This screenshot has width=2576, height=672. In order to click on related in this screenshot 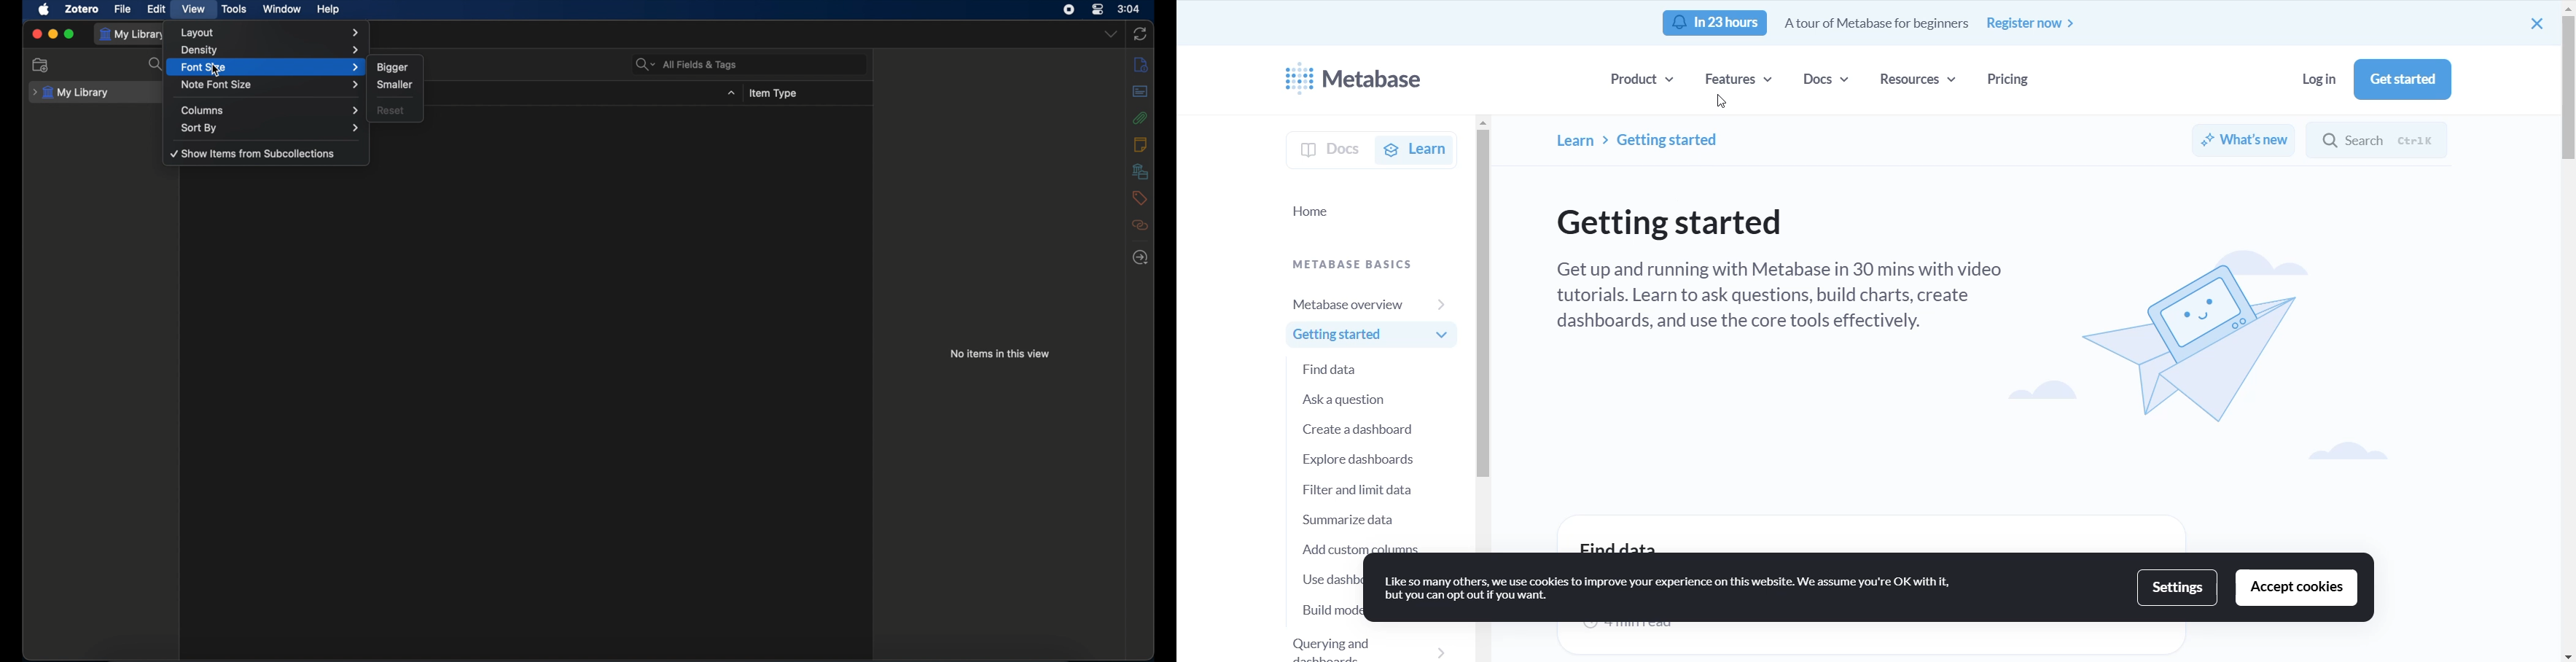, I will do `click(1140, 225)`.